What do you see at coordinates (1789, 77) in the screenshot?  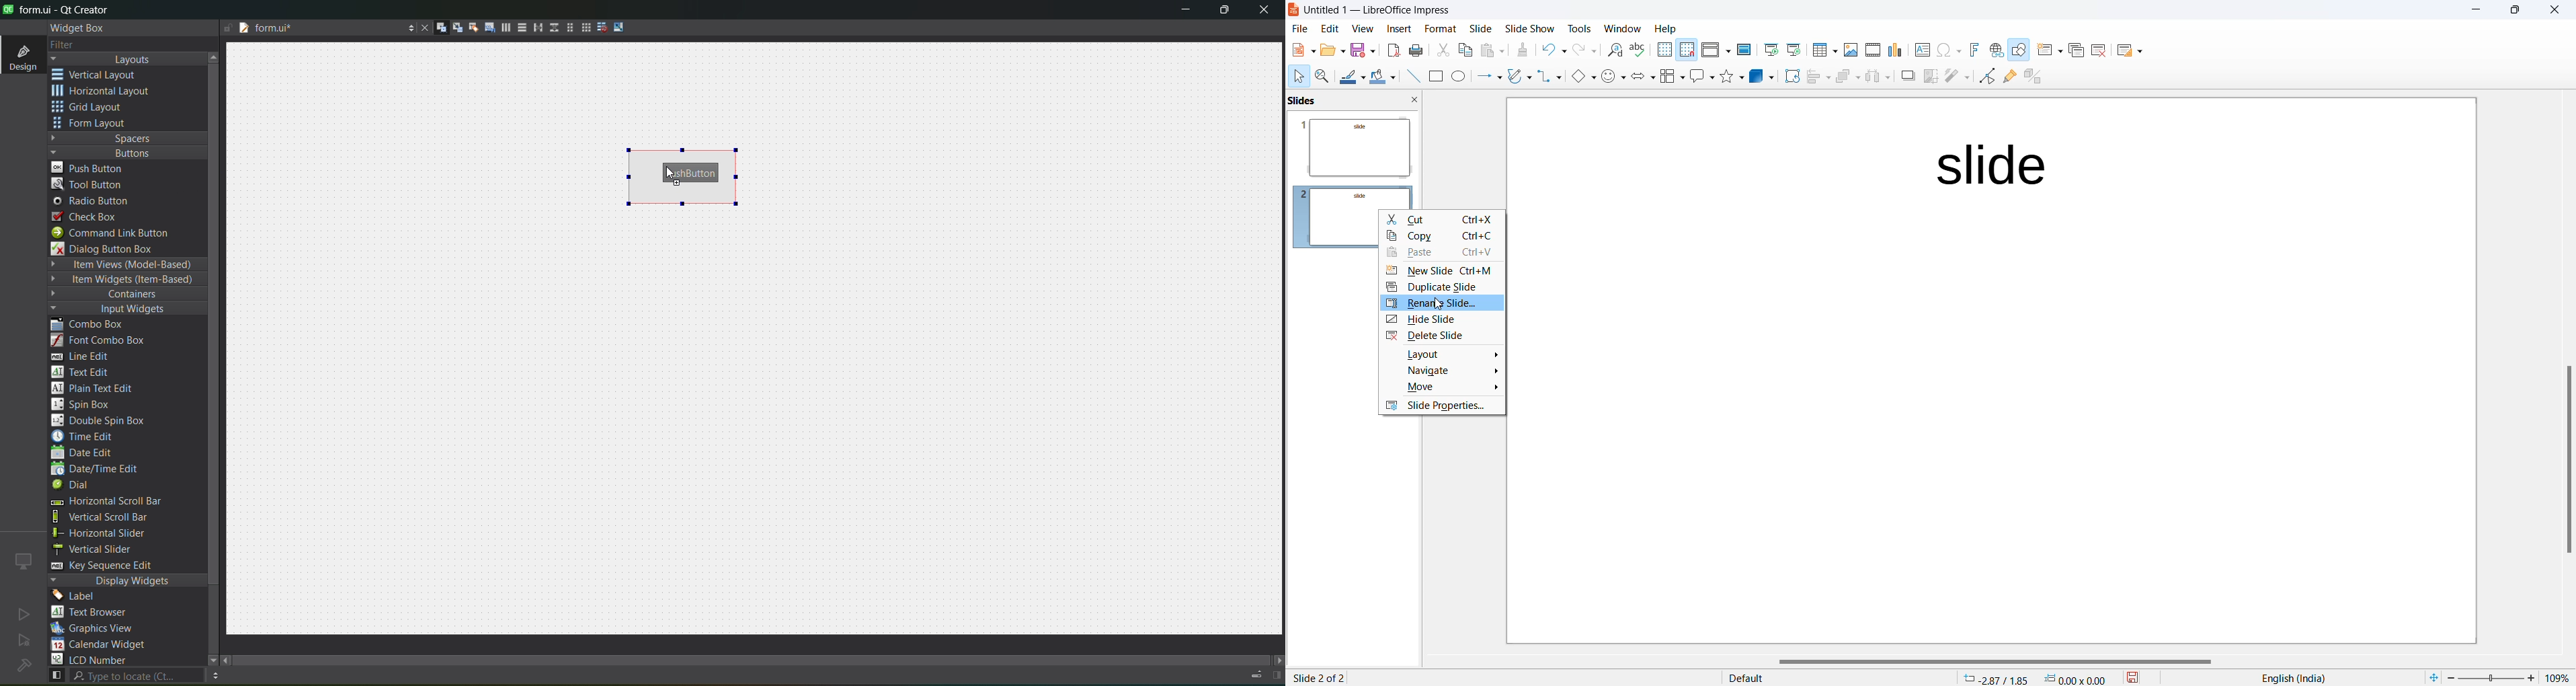 I see `Rotate` at bounding box center [1789, 77].